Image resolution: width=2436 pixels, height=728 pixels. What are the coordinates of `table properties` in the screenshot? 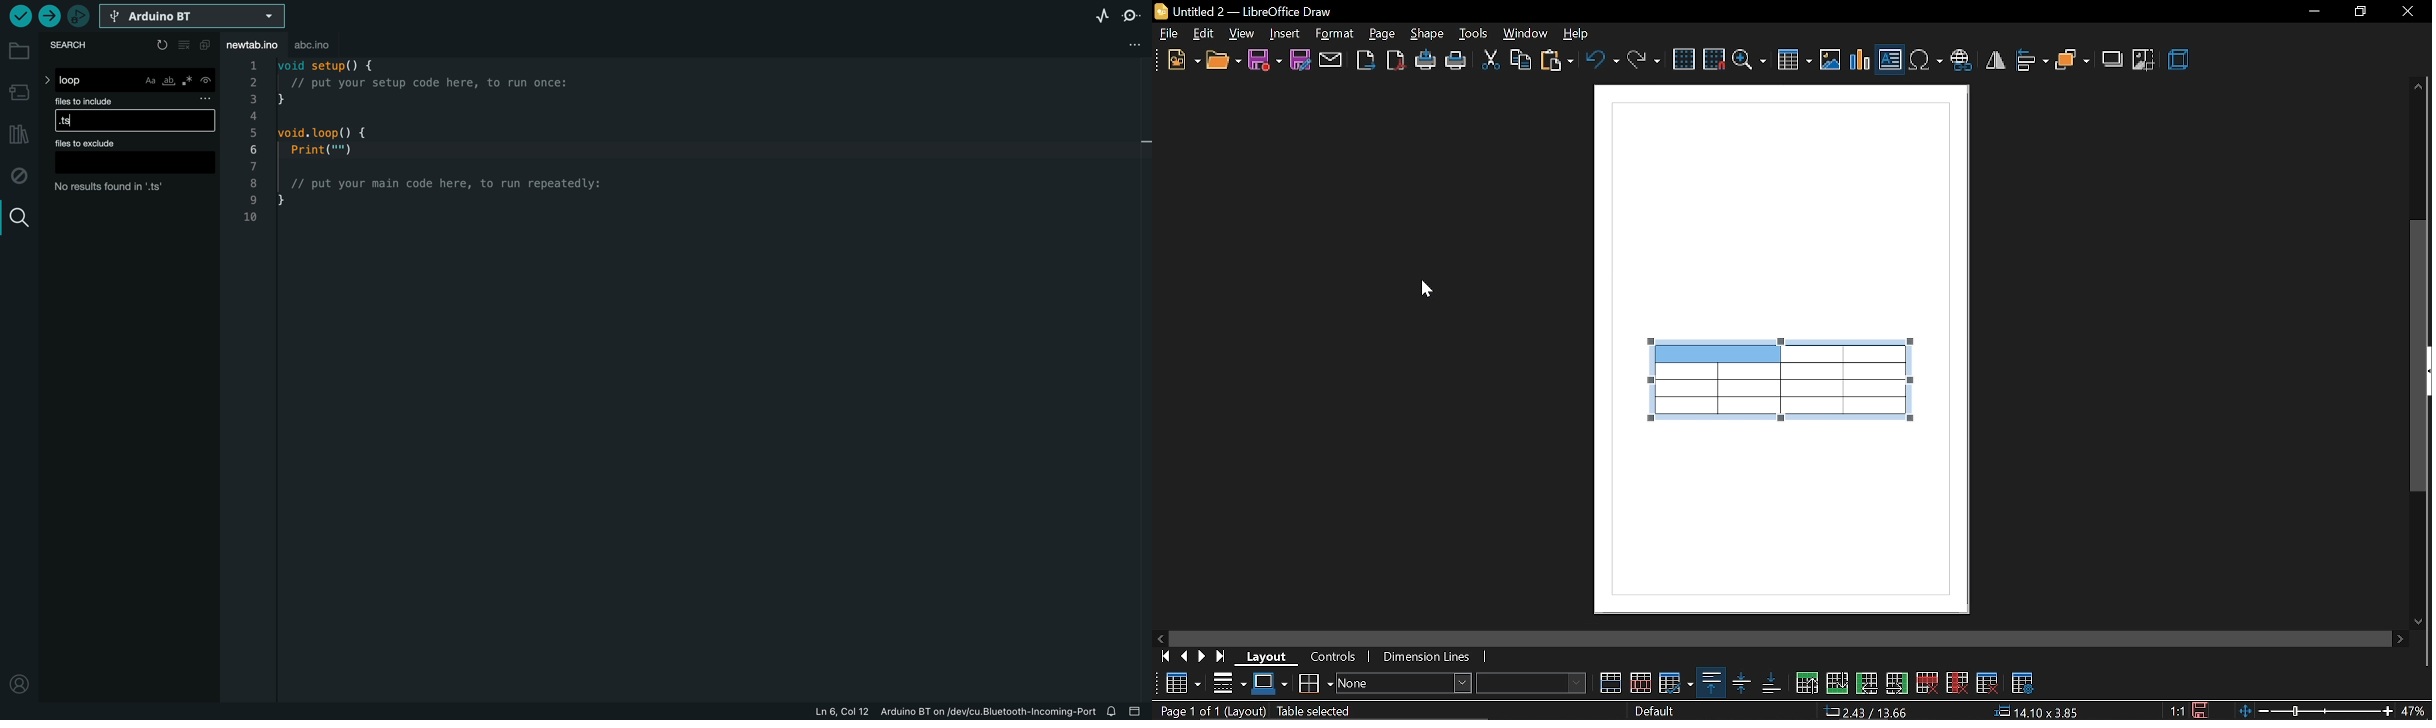 It's located at (2022, 680).